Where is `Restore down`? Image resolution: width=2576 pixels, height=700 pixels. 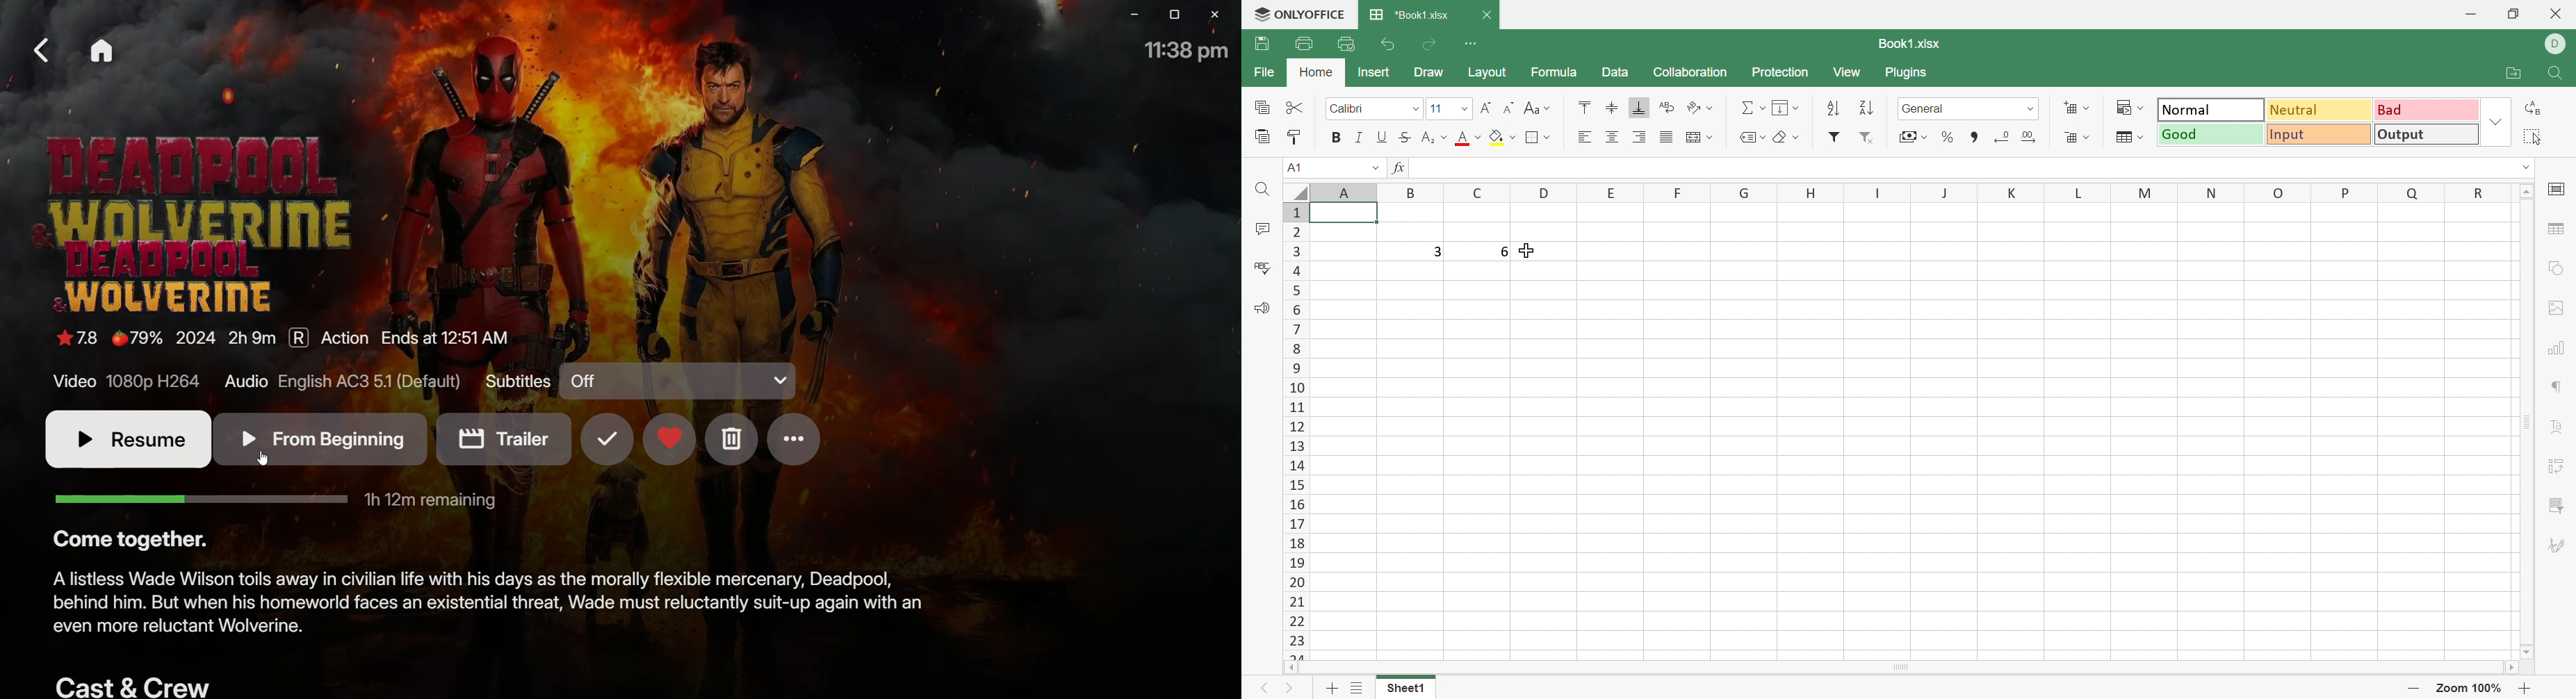
Restore down is located at coordinates (2518, 13).